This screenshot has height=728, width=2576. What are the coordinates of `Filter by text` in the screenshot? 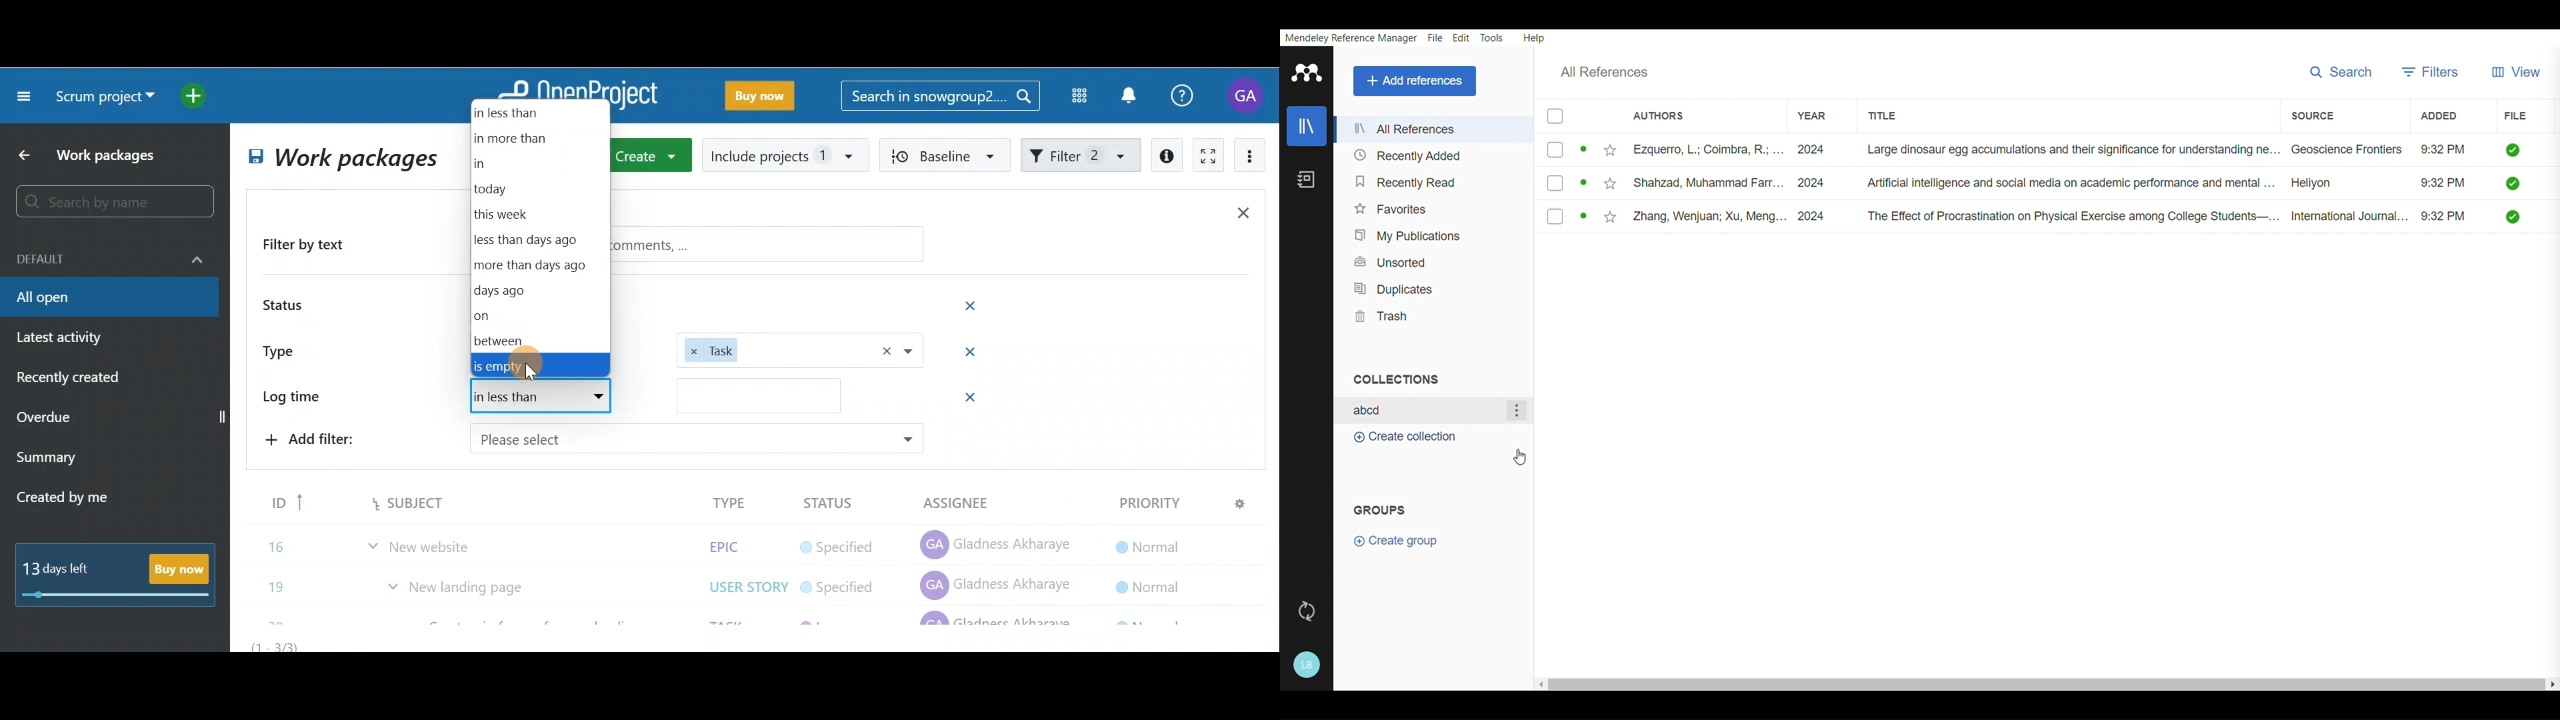 It's located at (312, 246).